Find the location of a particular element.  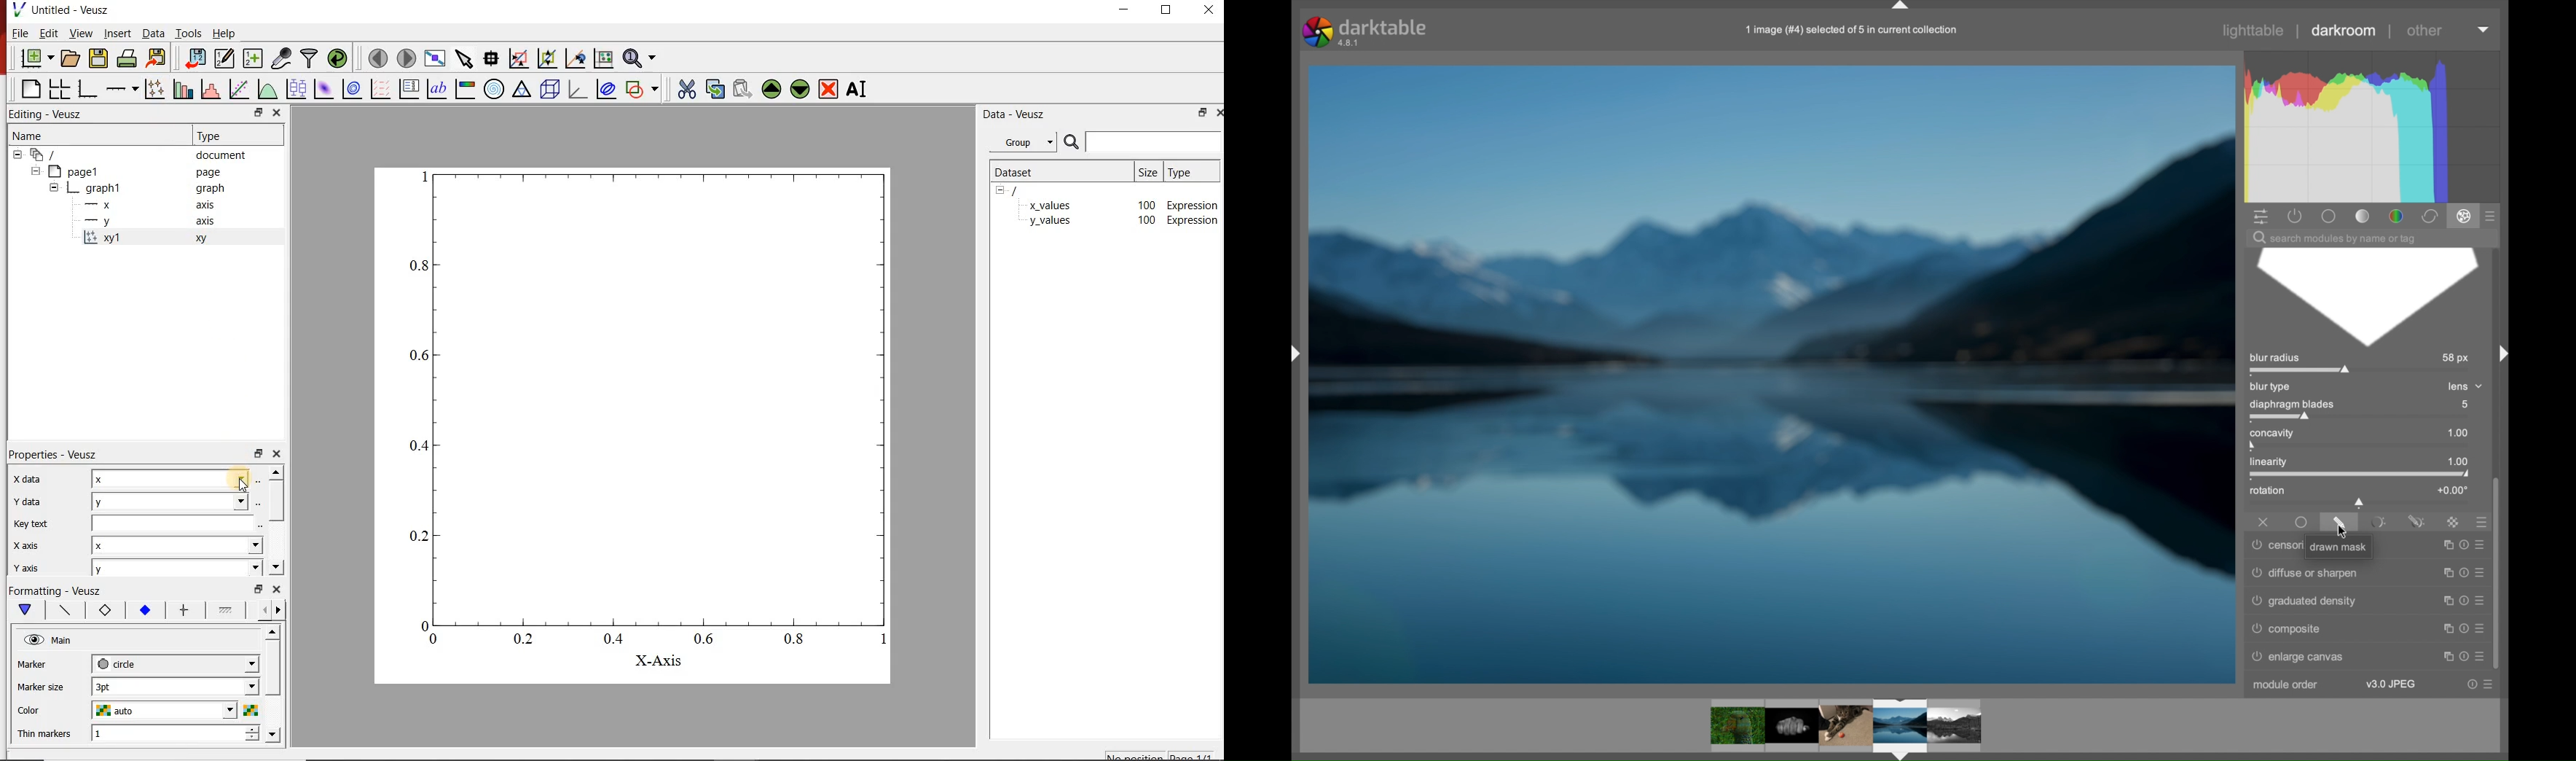

graph1 is located at coordinates (105, 187).